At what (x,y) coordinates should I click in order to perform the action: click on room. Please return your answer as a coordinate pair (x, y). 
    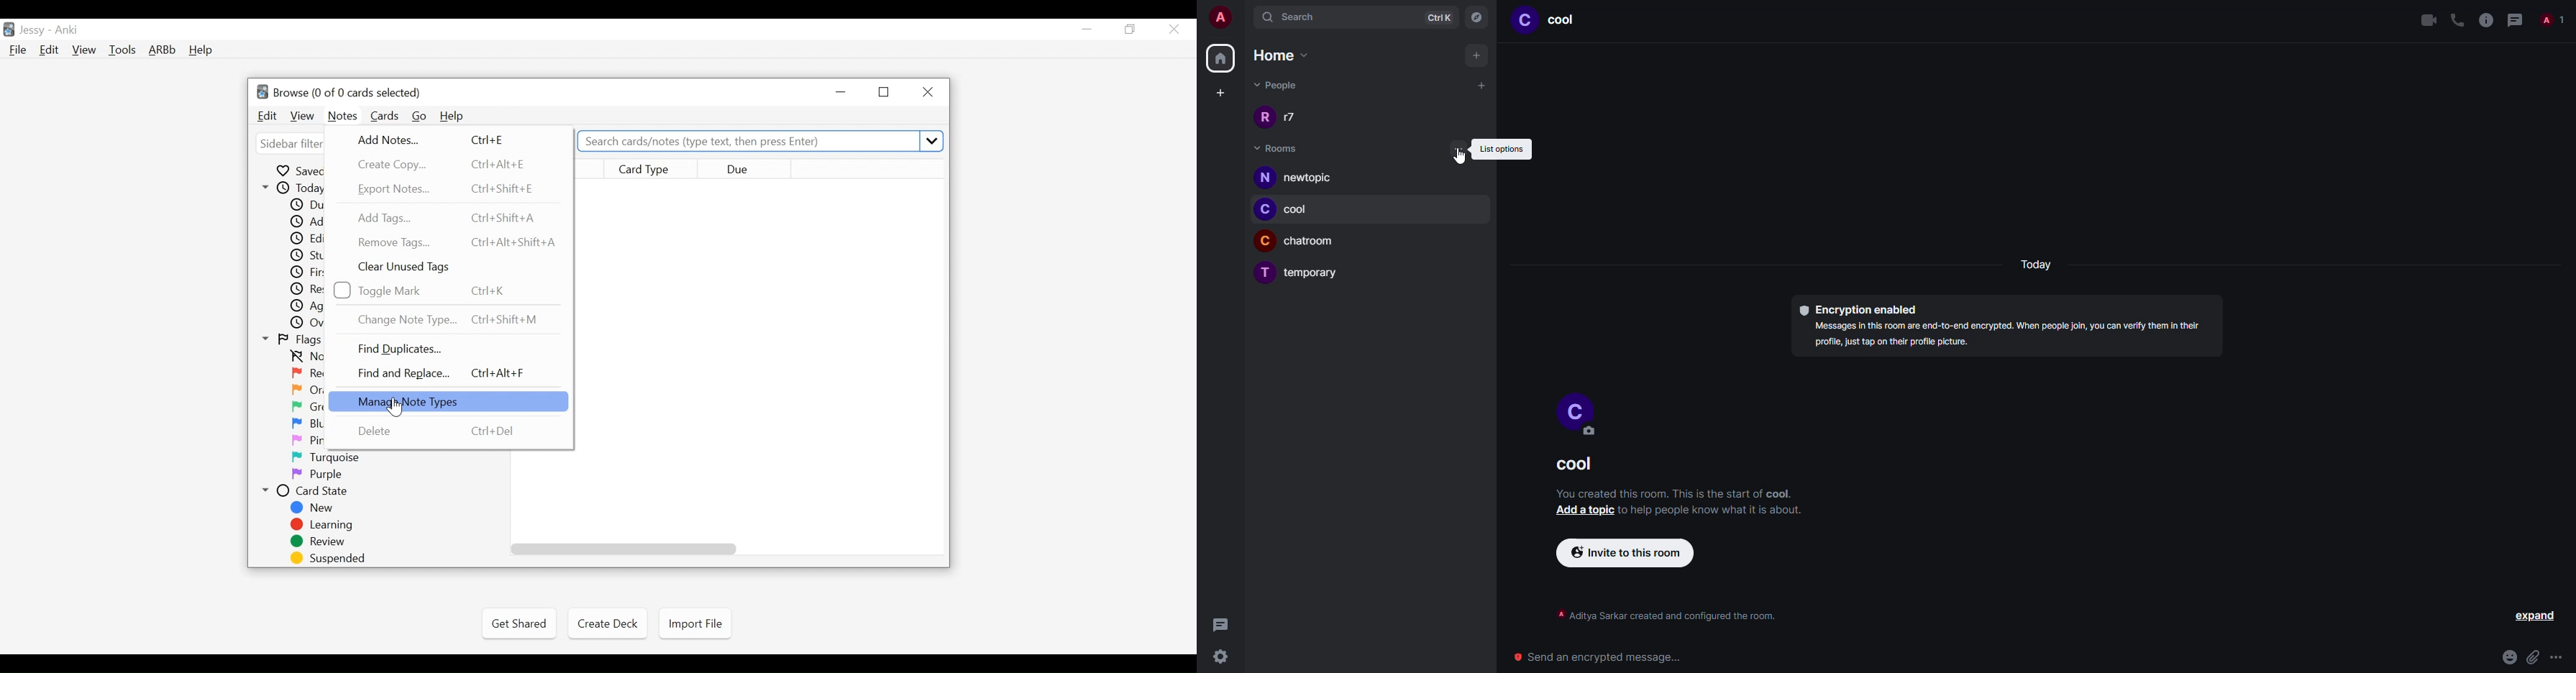
    Looking at the image, I should click on (1568, 466).